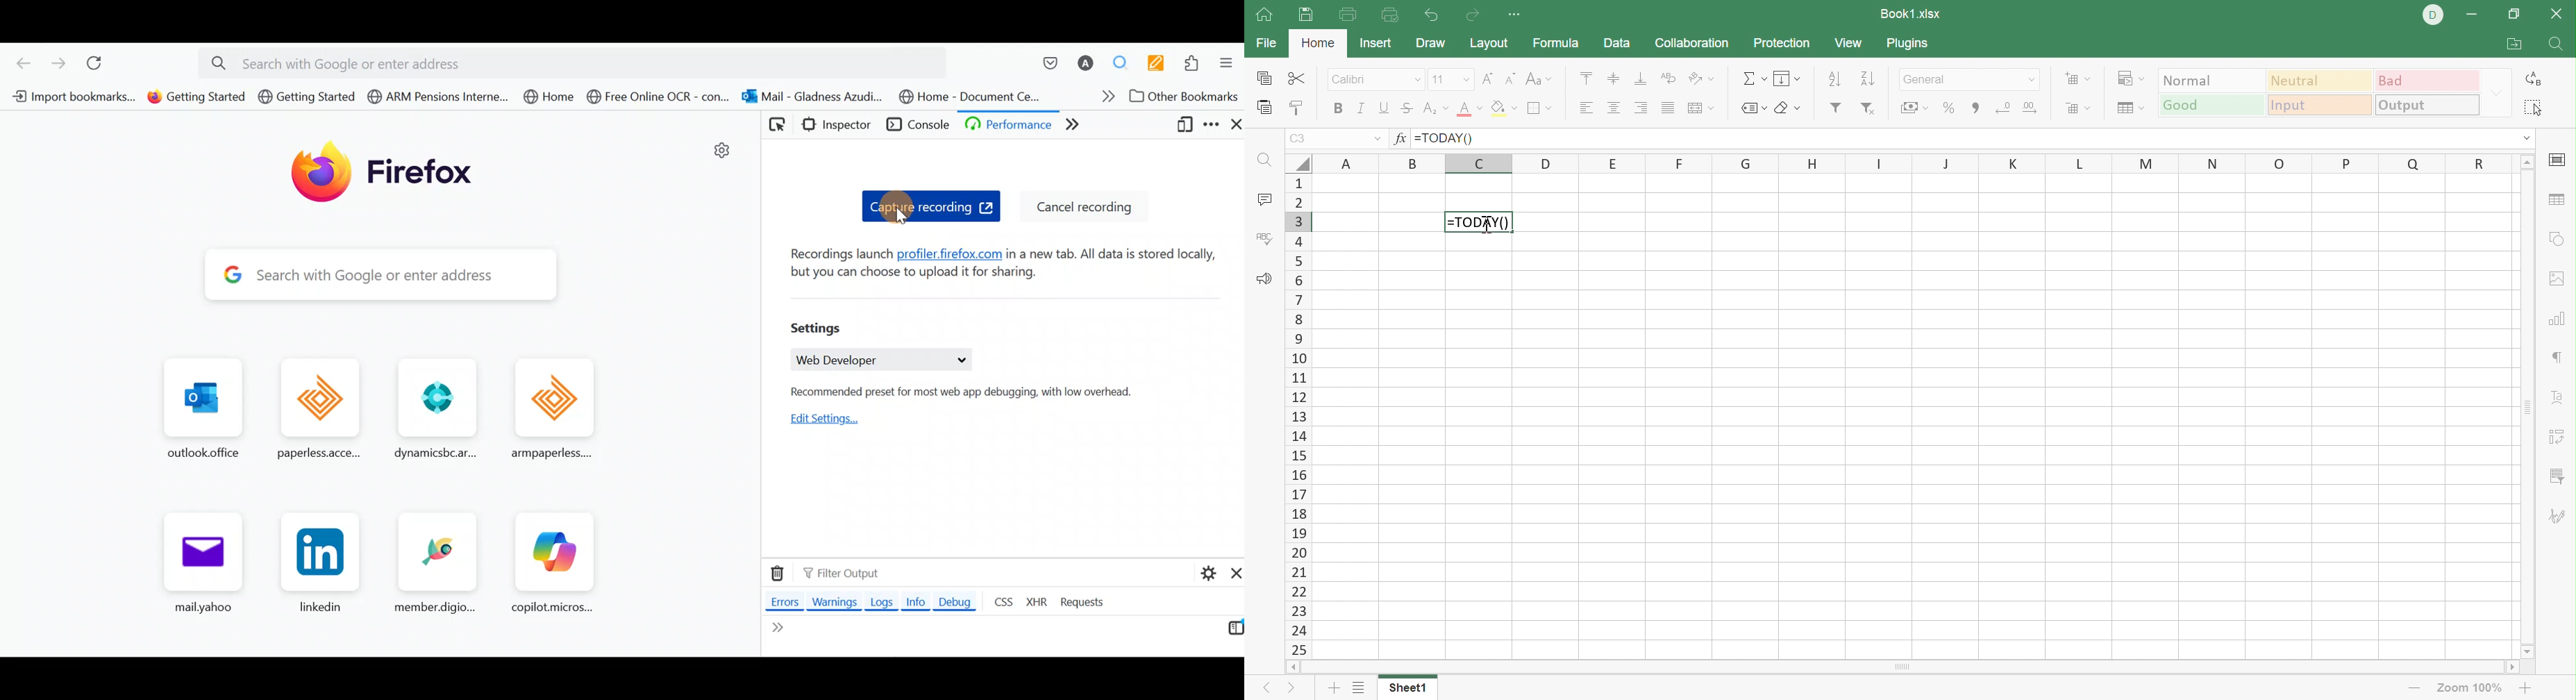  What do you see at coordinates (827, 425) in the screenshot?
I see `Edit settings` at bounding box center [827, 425].